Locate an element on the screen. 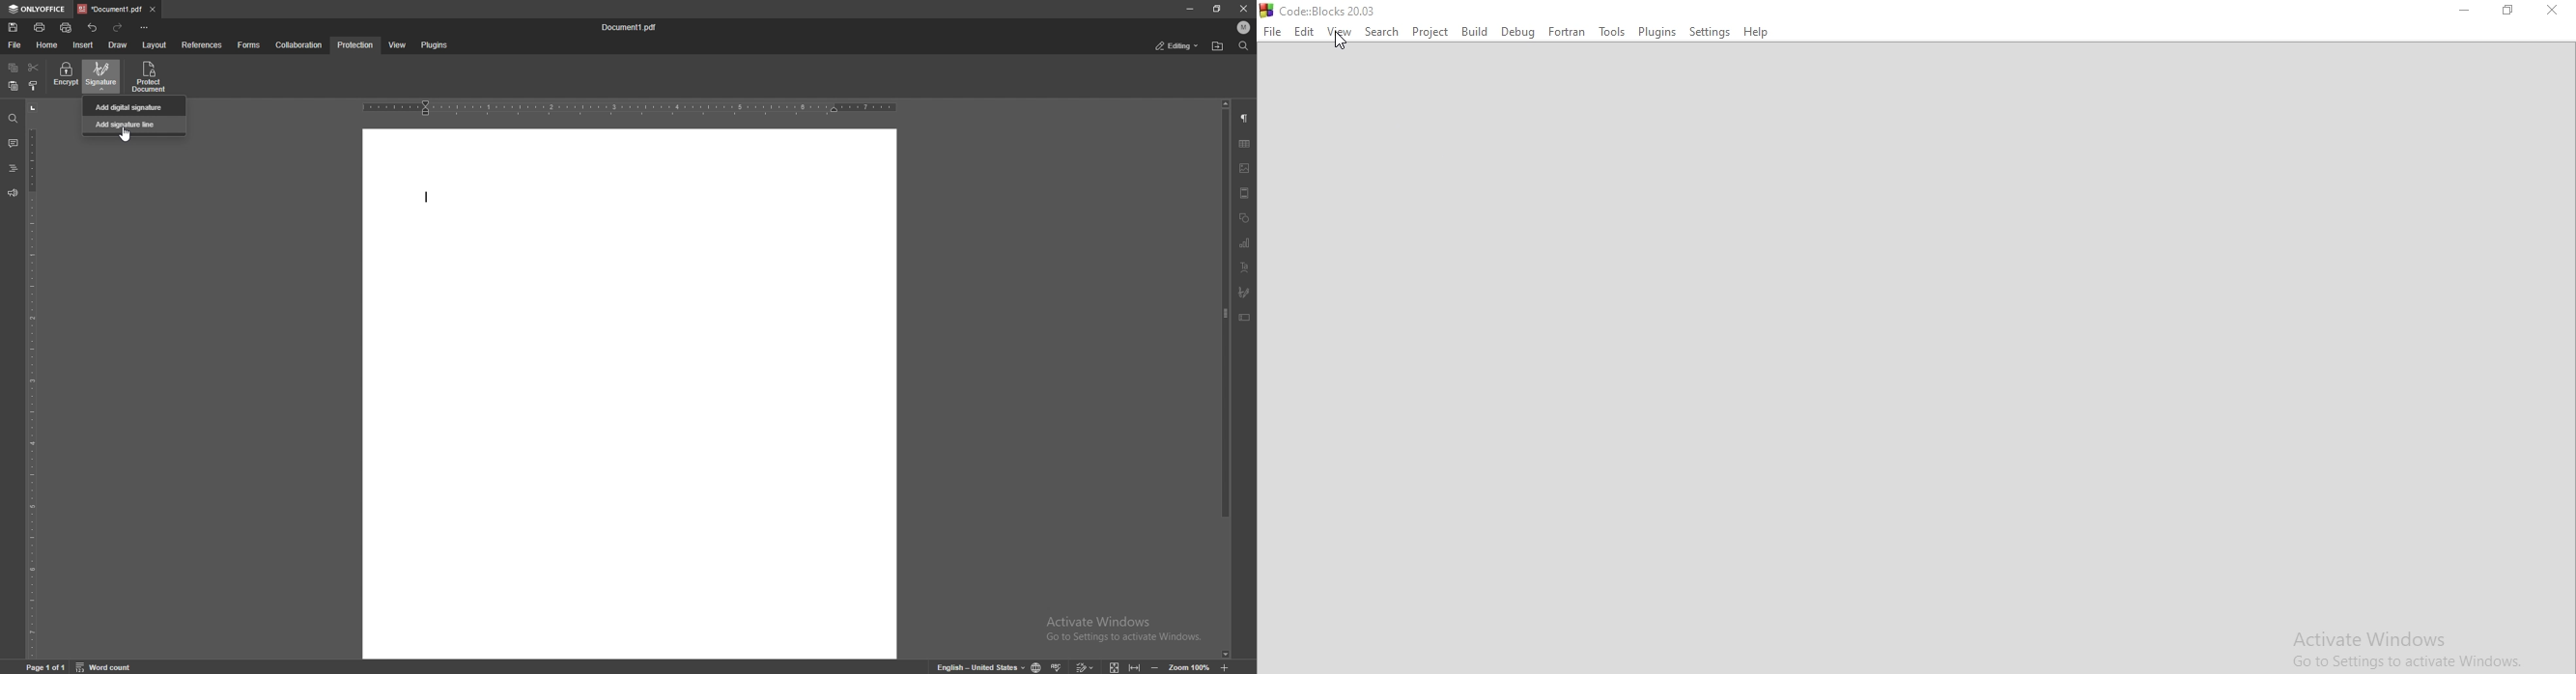  redo is located at coordinates (118, 27).